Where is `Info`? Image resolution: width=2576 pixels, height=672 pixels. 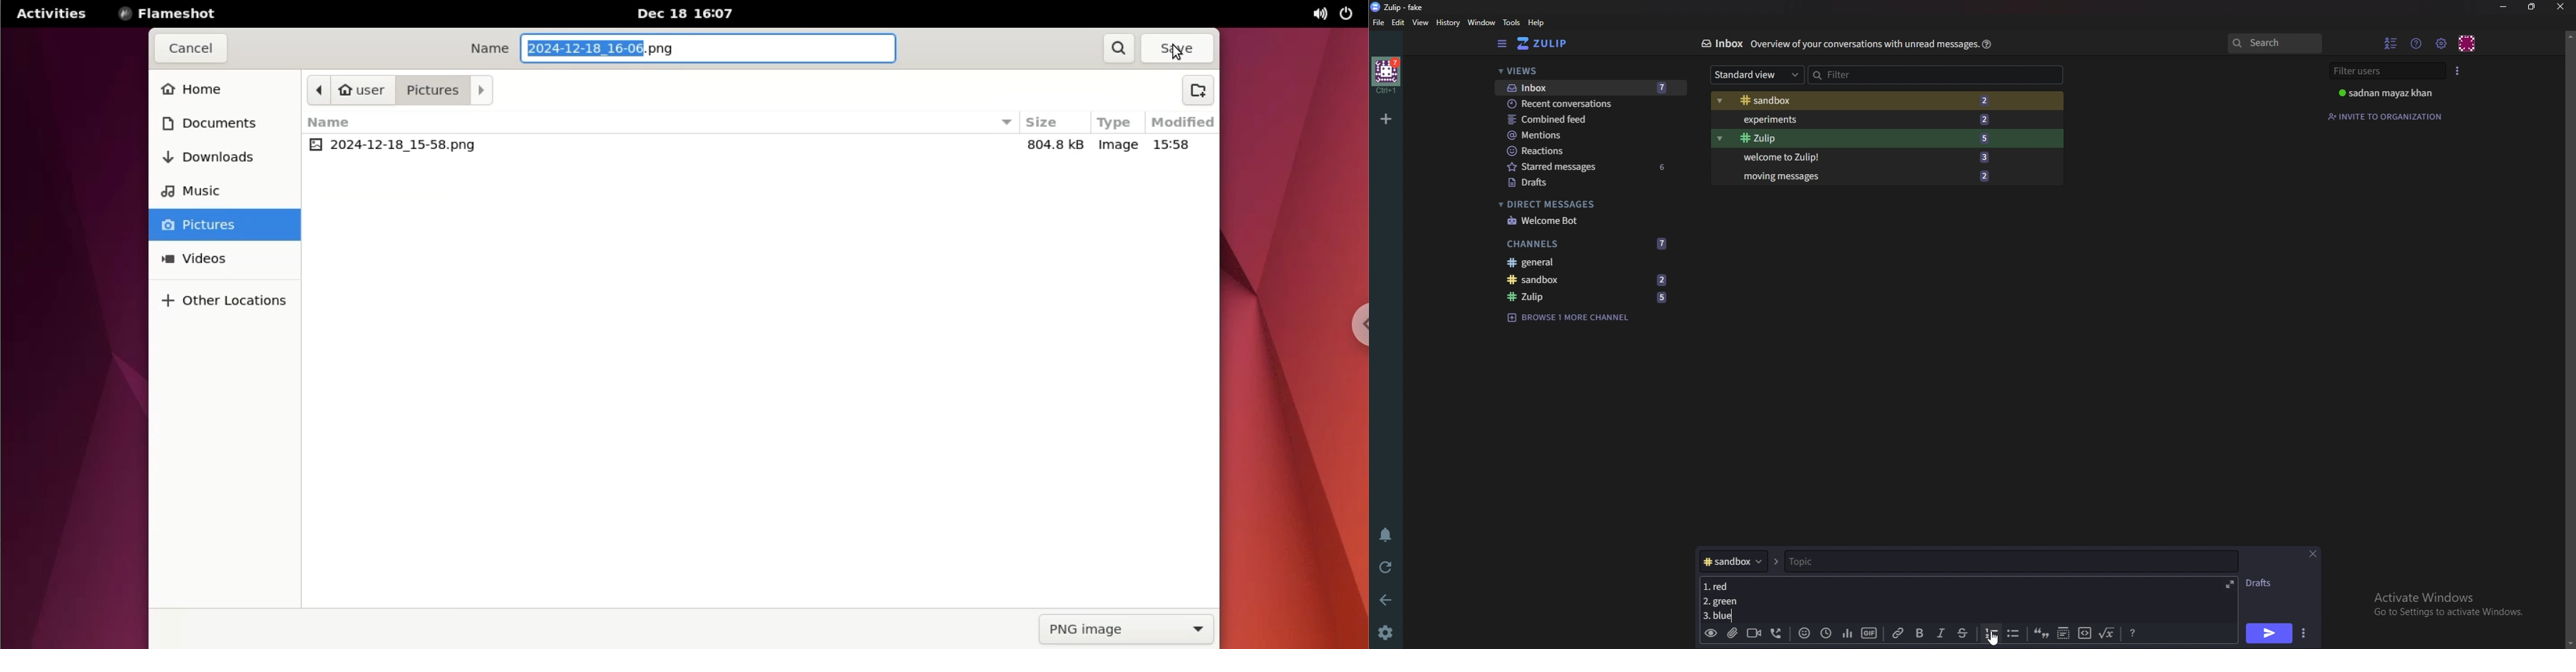 Info is located at coordinates (1861, 45).